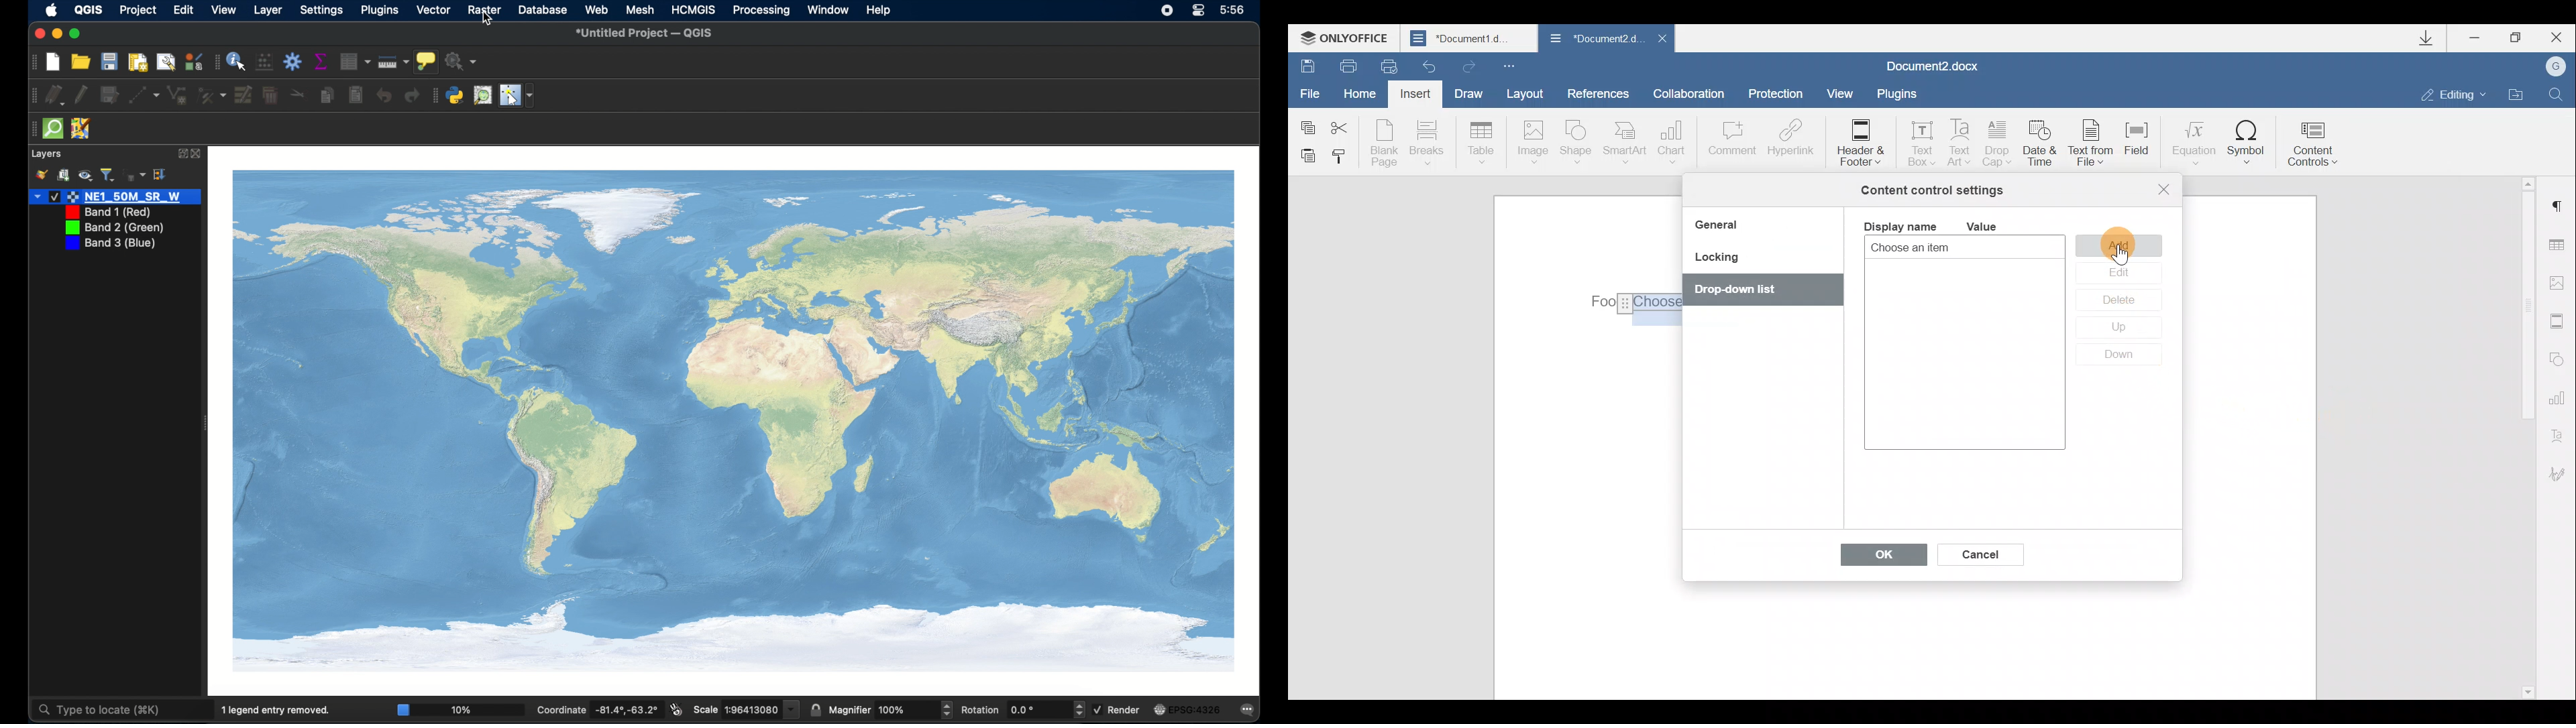 This screenshot has width=2576, height=728. What do you see at coordinates (1661, 42) in the screenshot?
I see `Close` at bounding box center [1661, 42].